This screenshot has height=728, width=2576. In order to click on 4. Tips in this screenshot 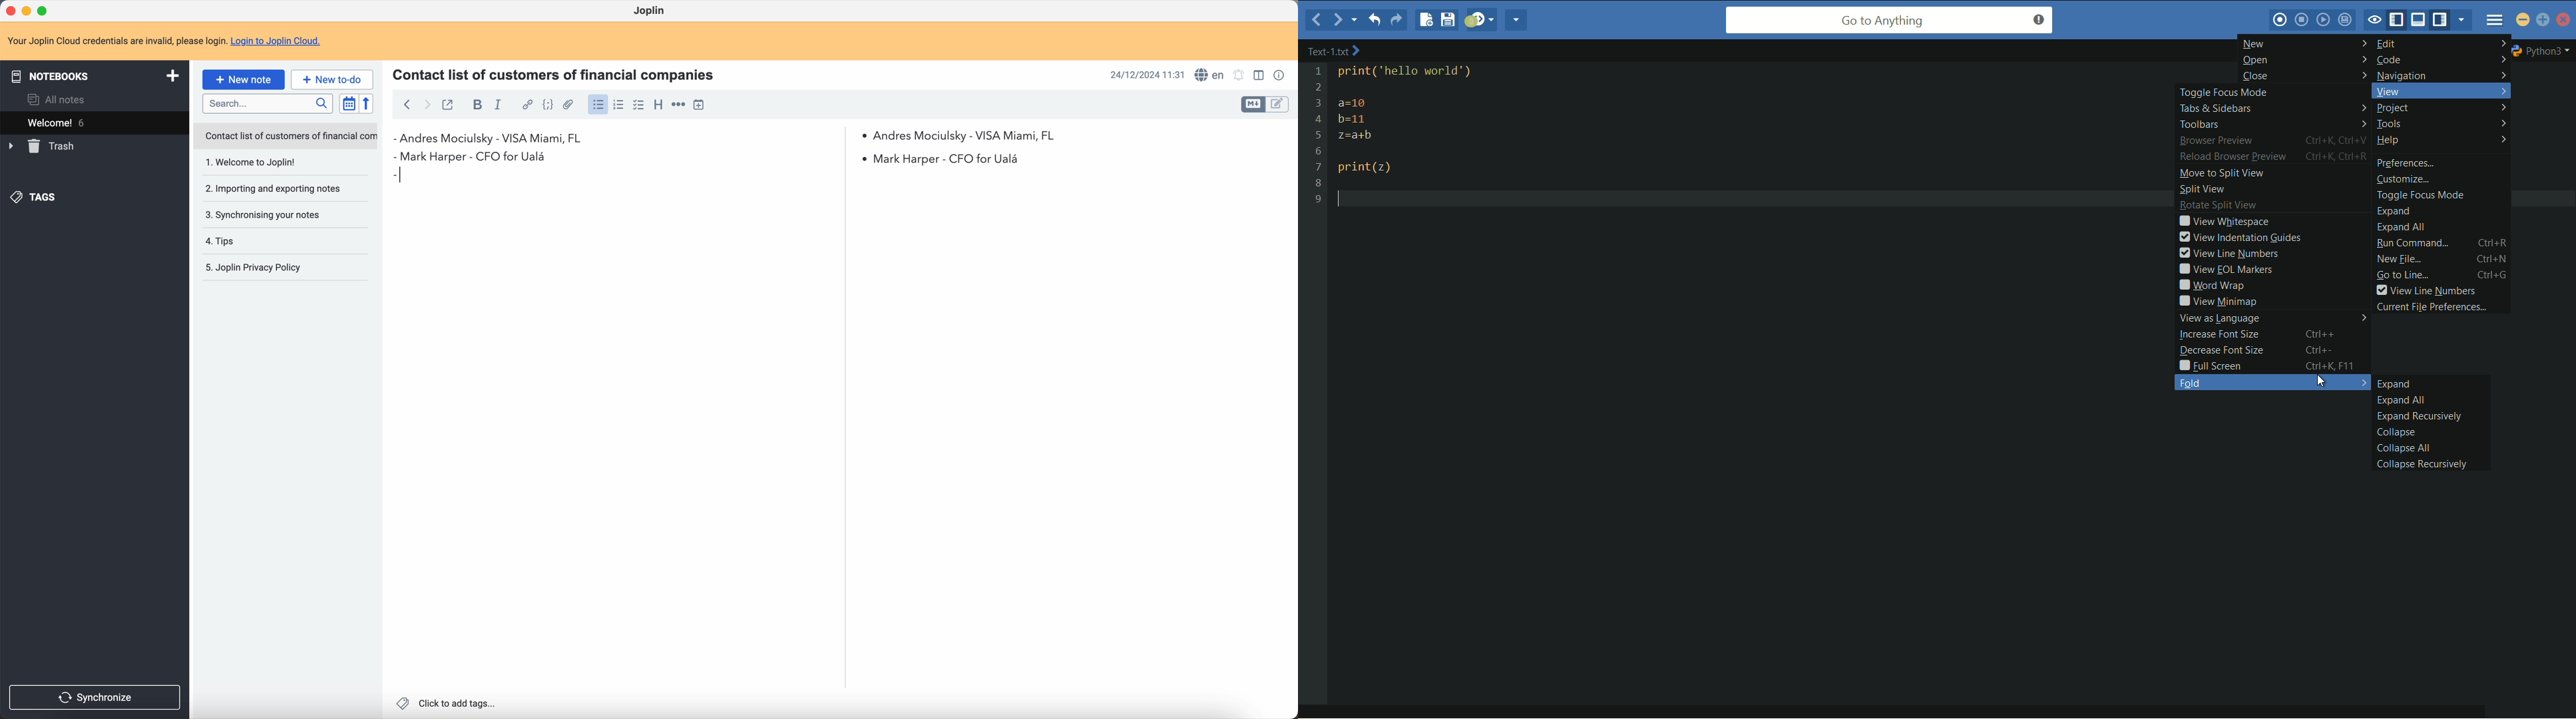, I will do `click(251, 241)`.